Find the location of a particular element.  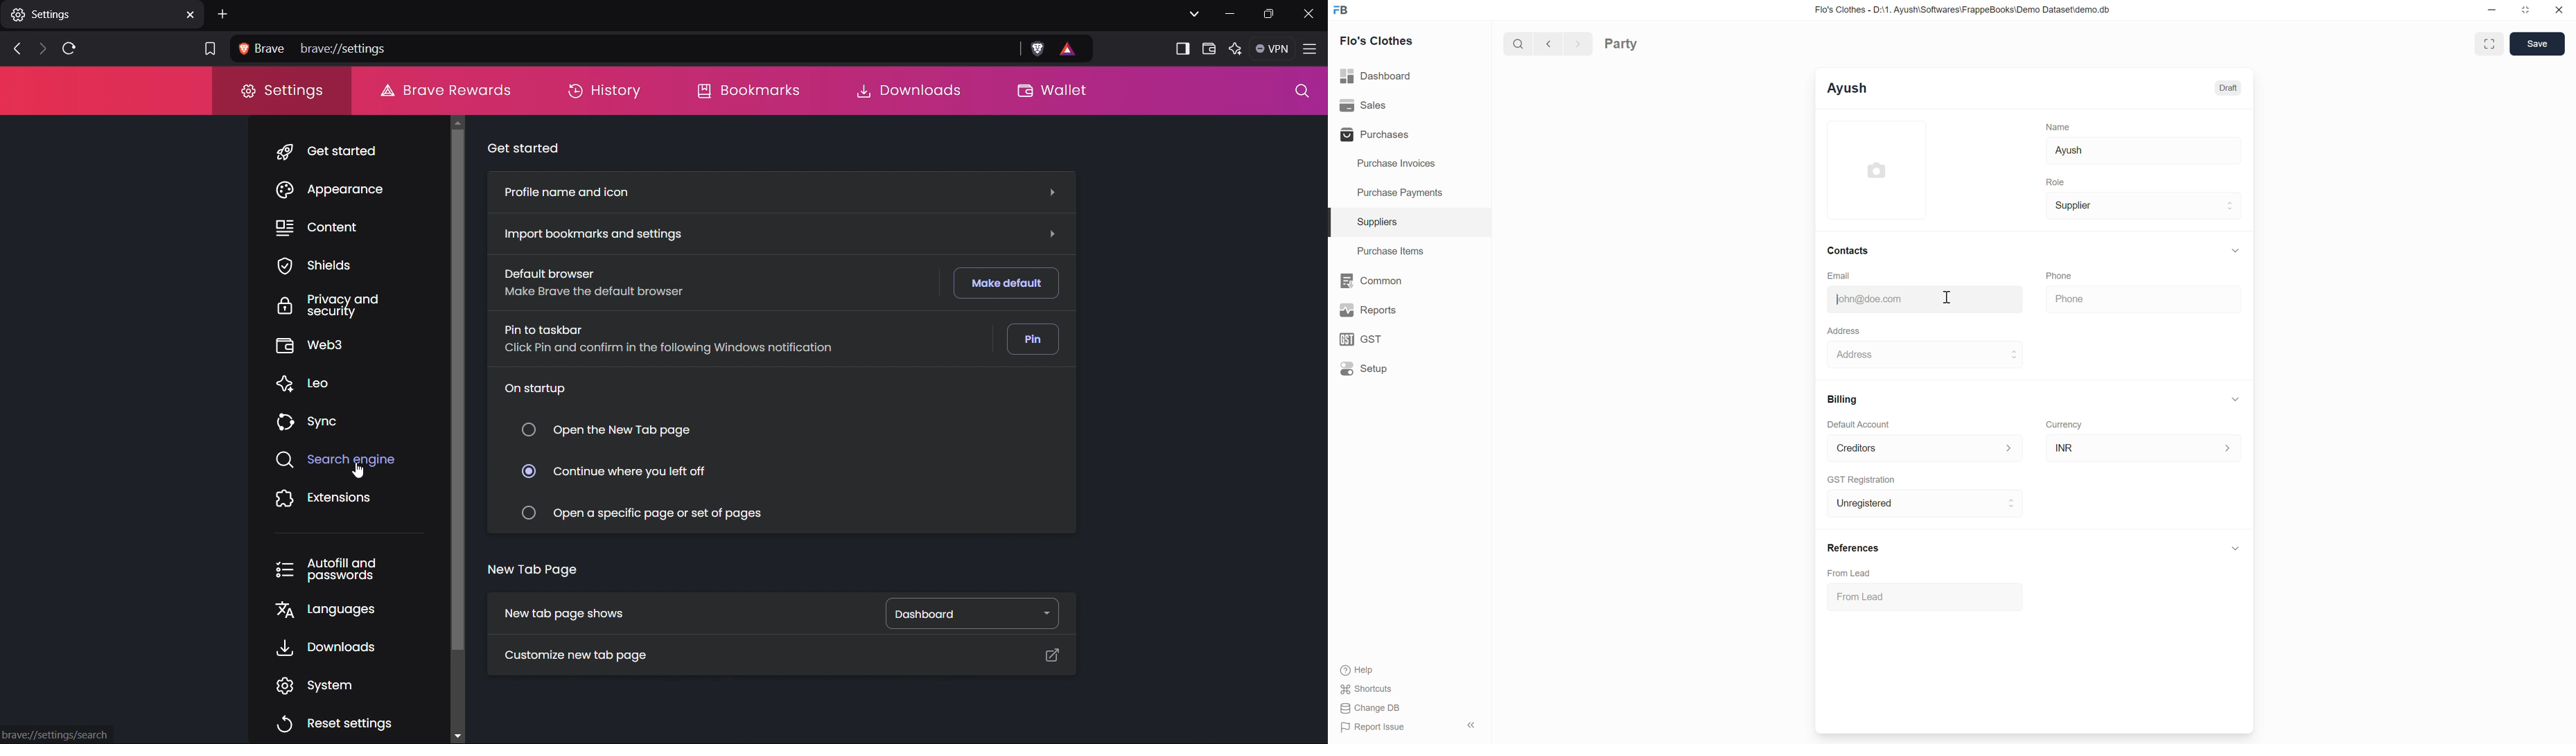

Search is located at coordinates (1519, 43).